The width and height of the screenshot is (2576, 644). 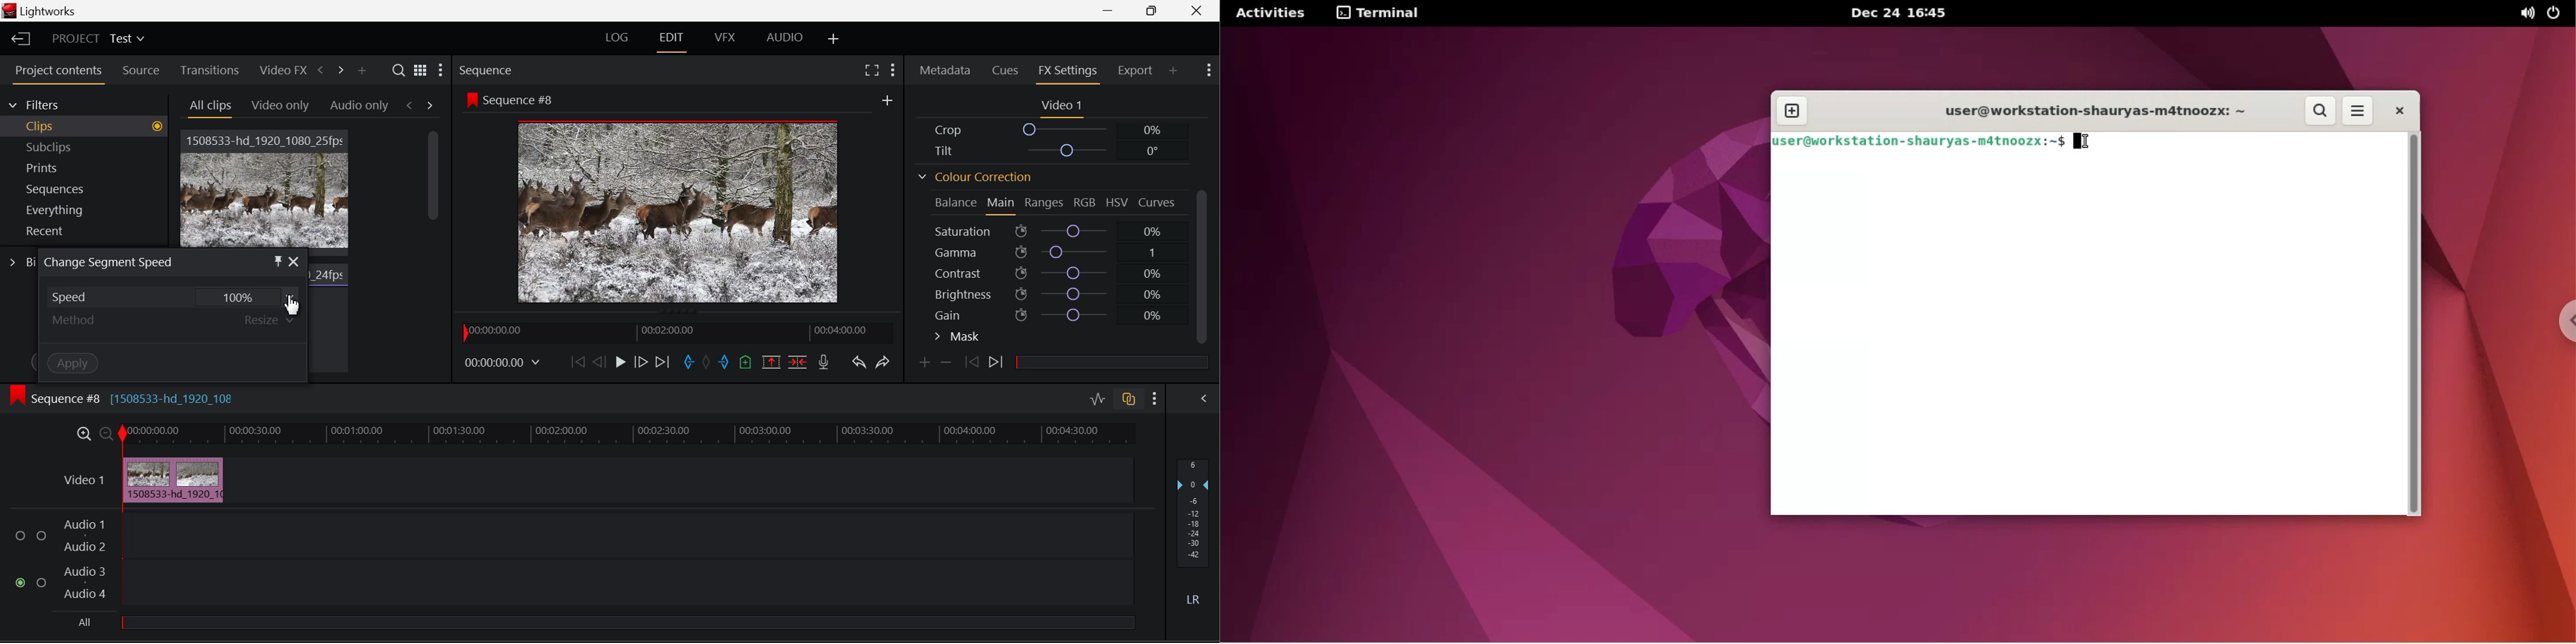 I want to click on Undo, so click(x=858, y=364).